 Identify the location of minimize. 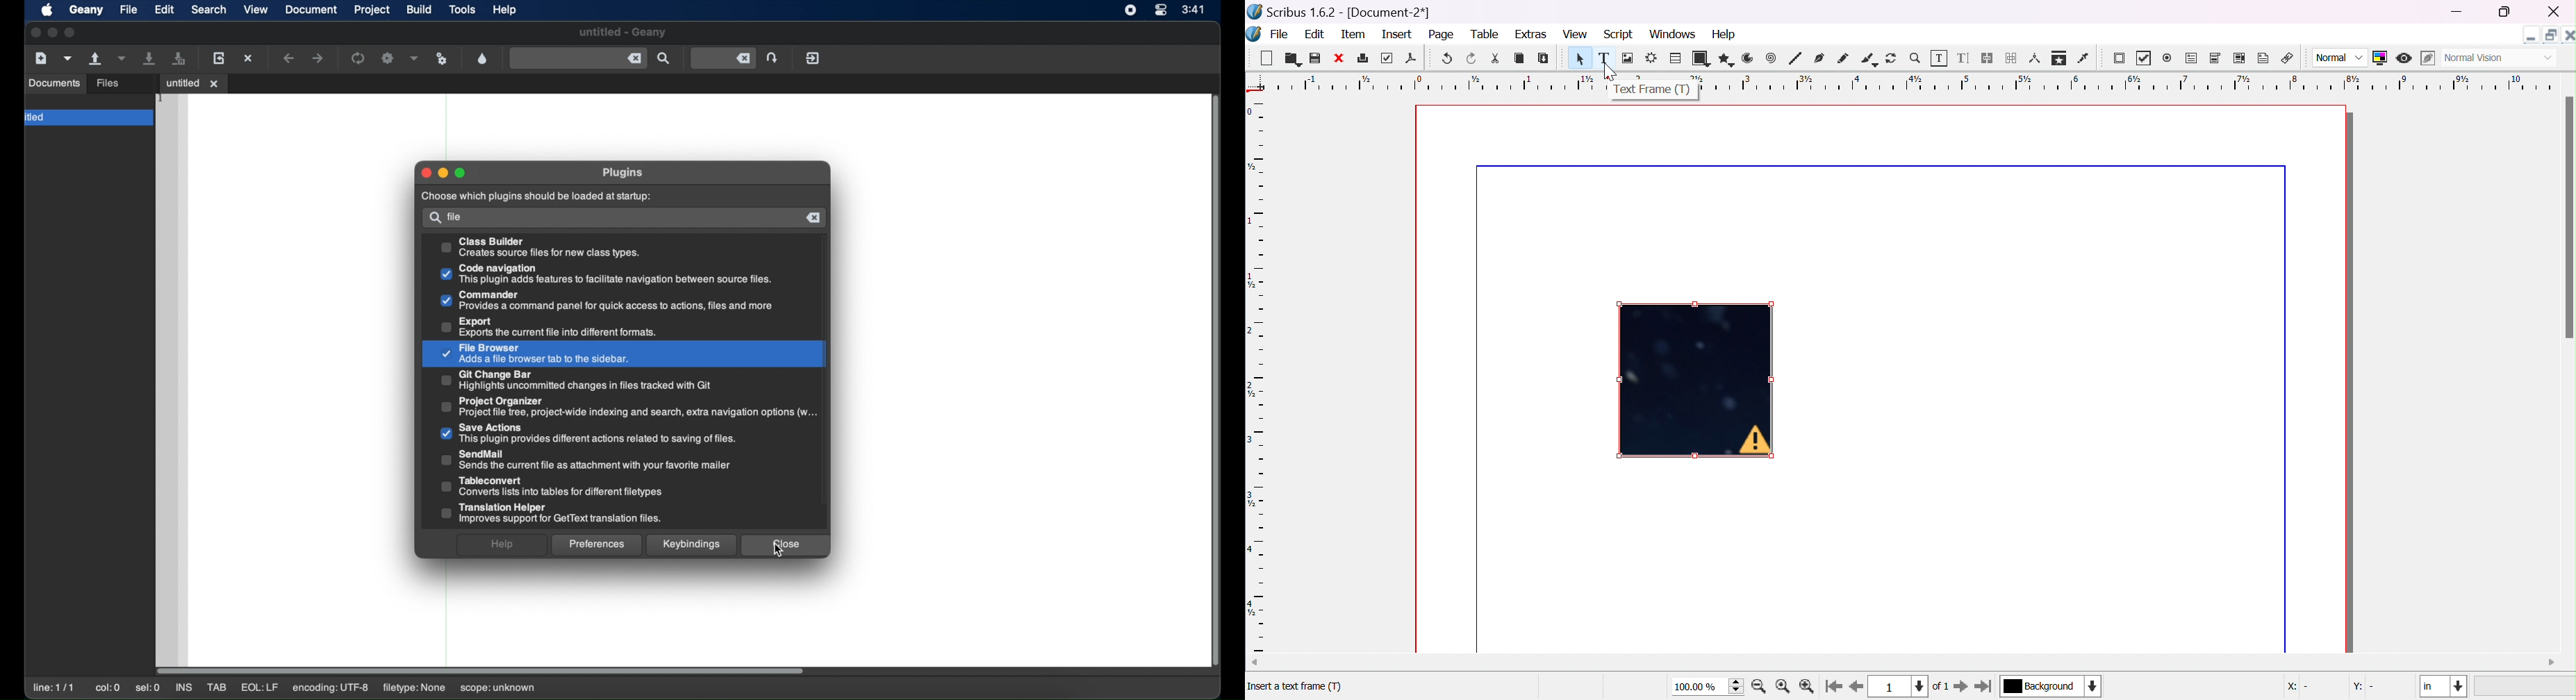
(2532, 35).